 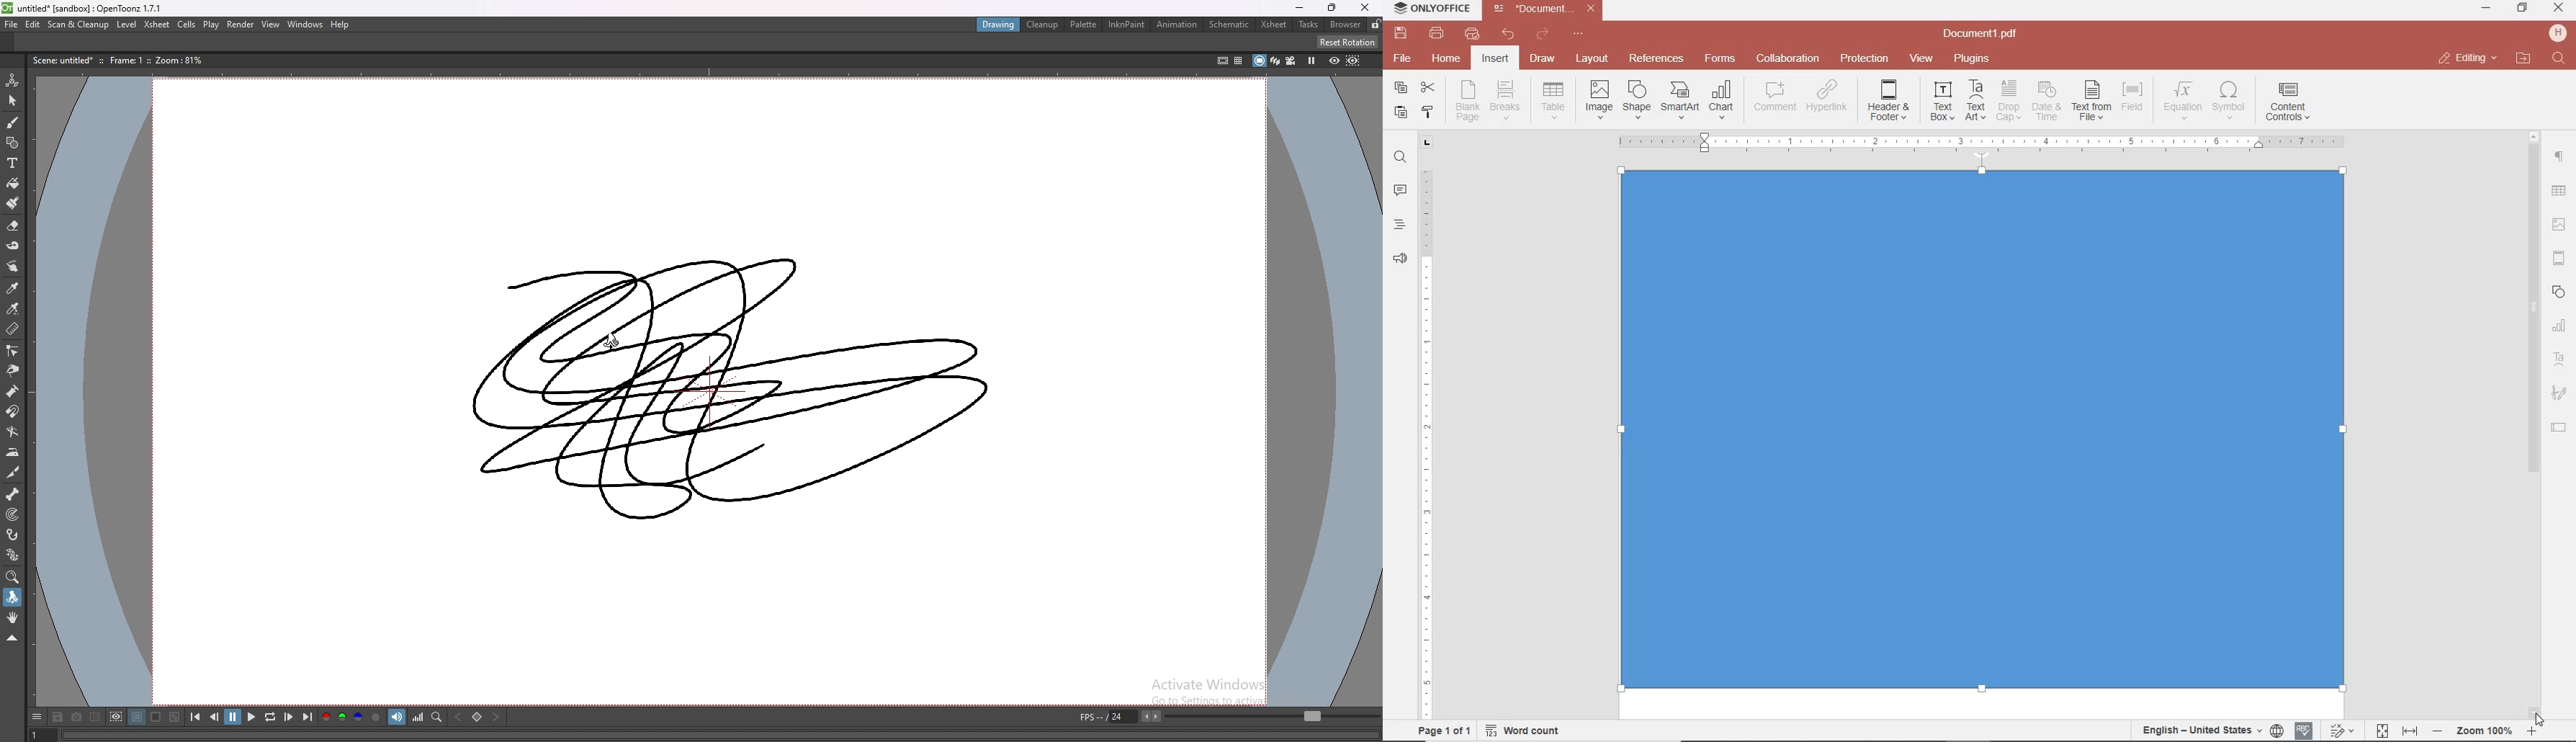 I want to click on paste, so click(x=1399, y=112).